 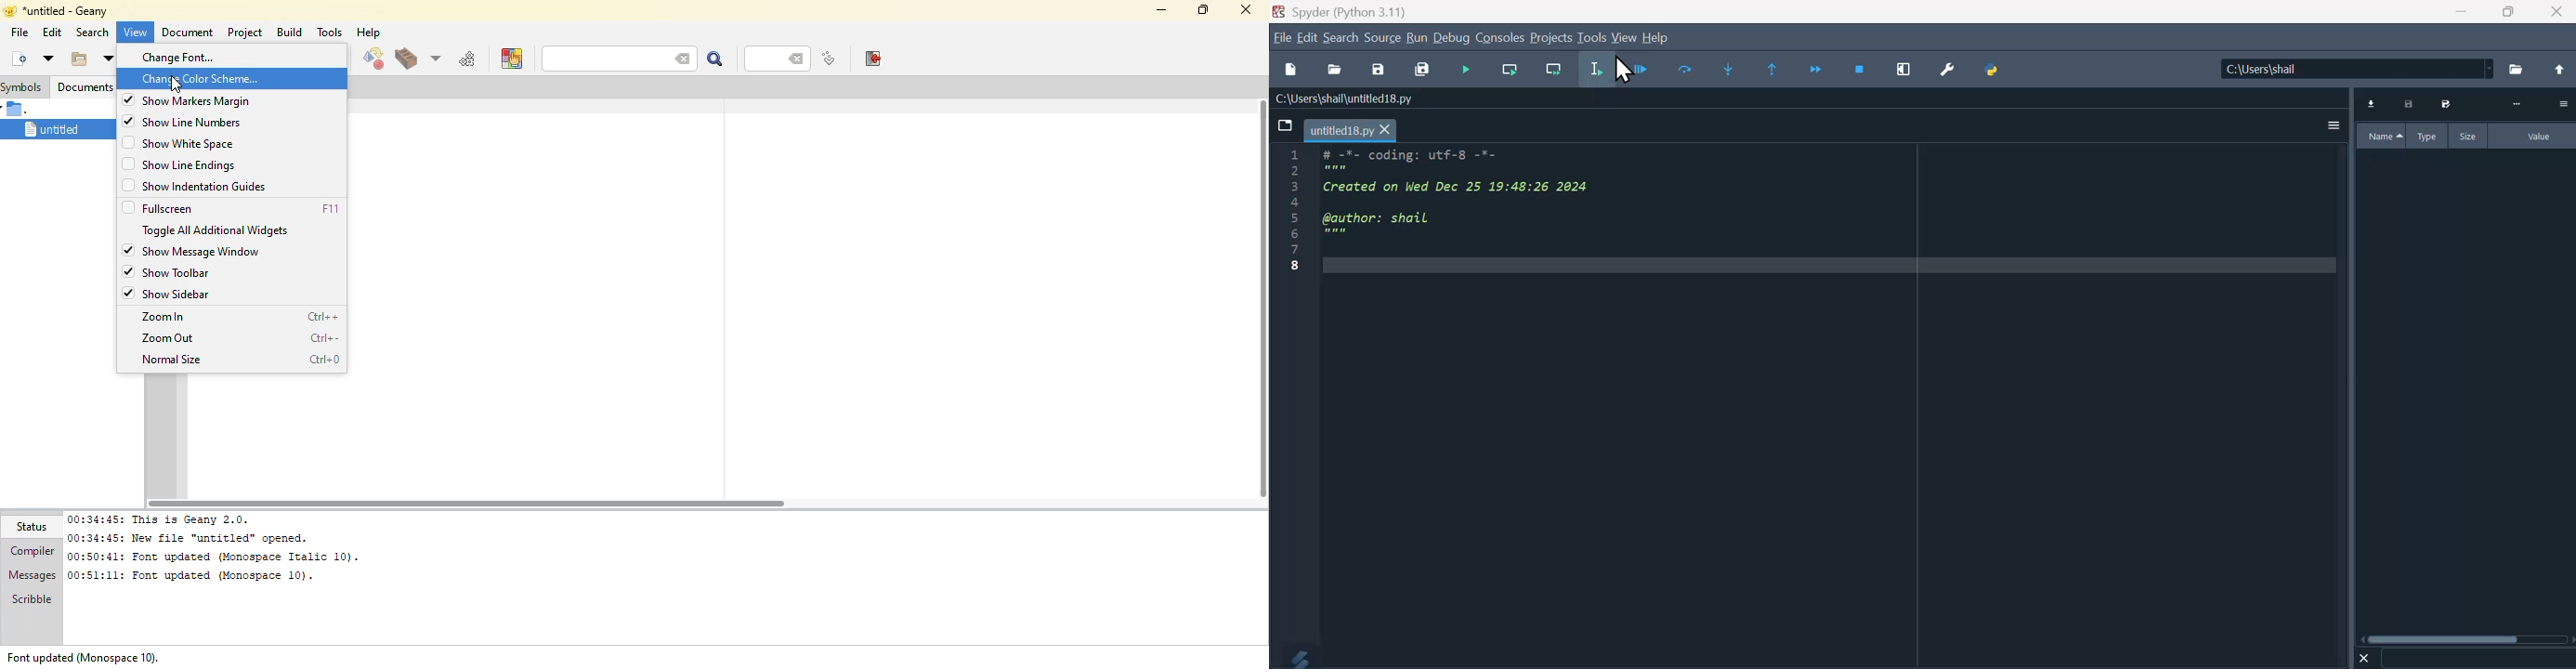 What do you see at coordinates (127, 186) in the screenshot?
I see `click to enable` at bounding box center [127, 186].